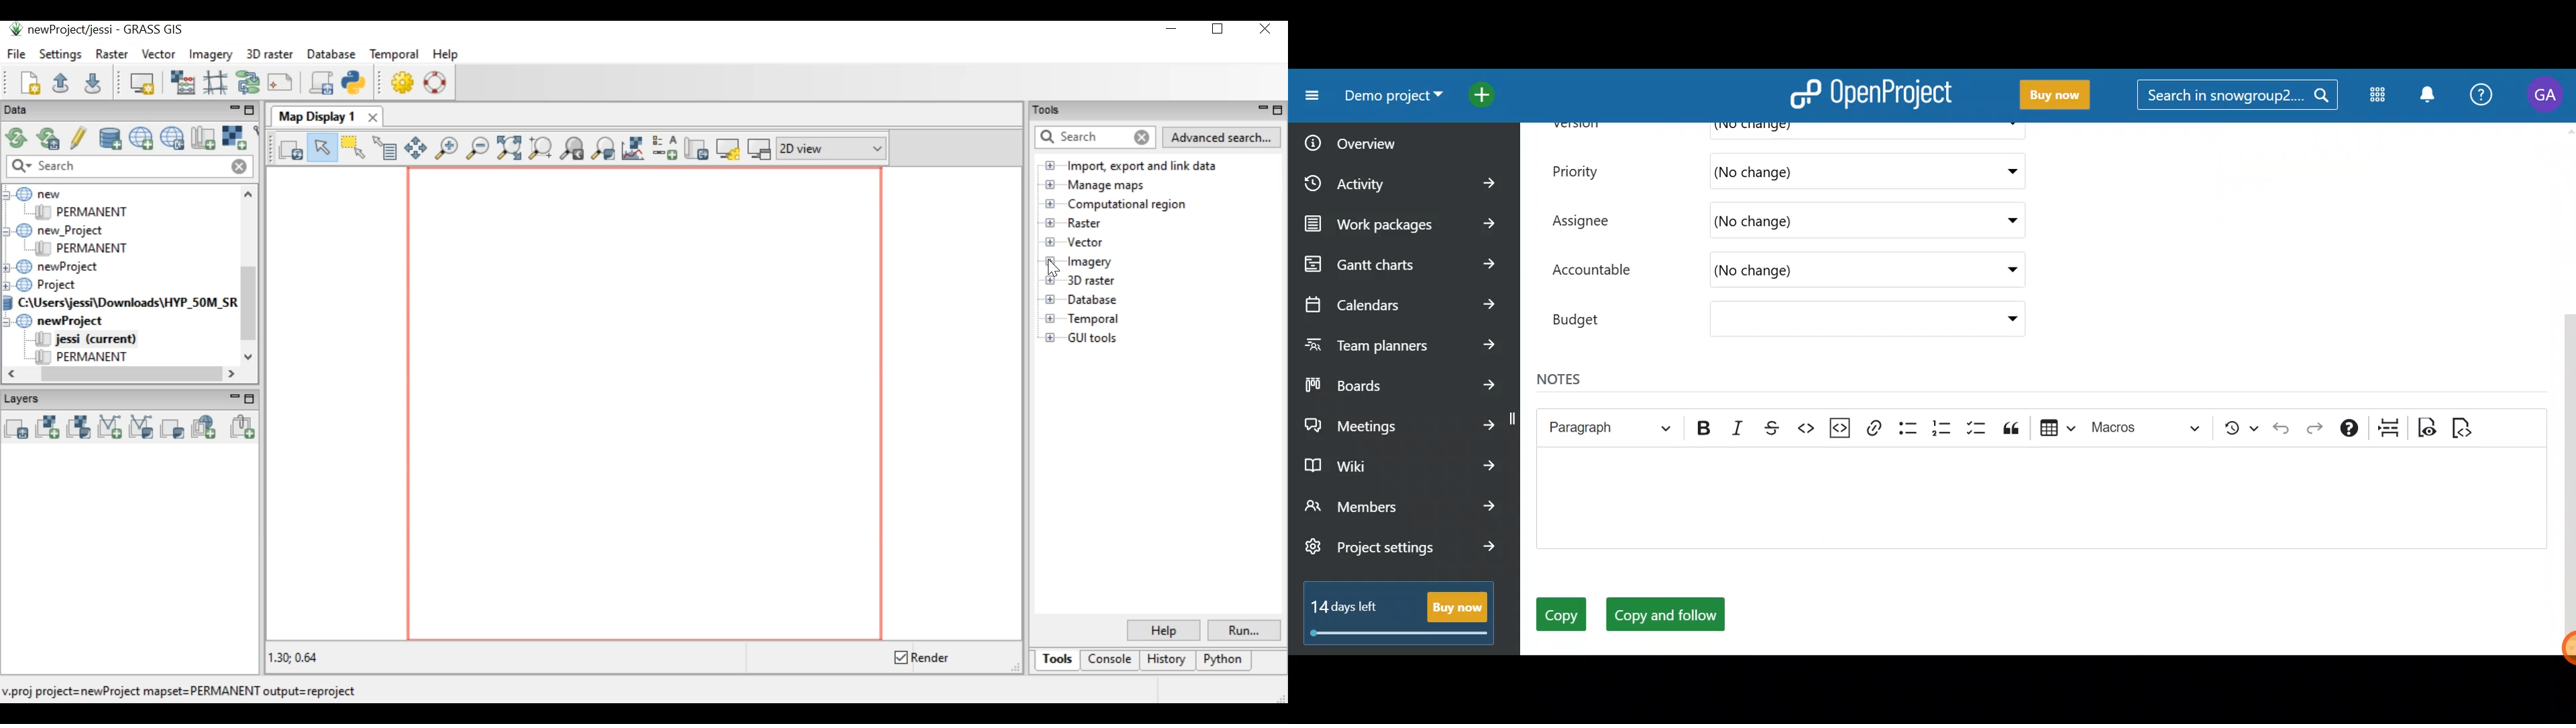  I want to click on newProject/jessi - GRASS GIS Desktop Icon, so click(98, 28).